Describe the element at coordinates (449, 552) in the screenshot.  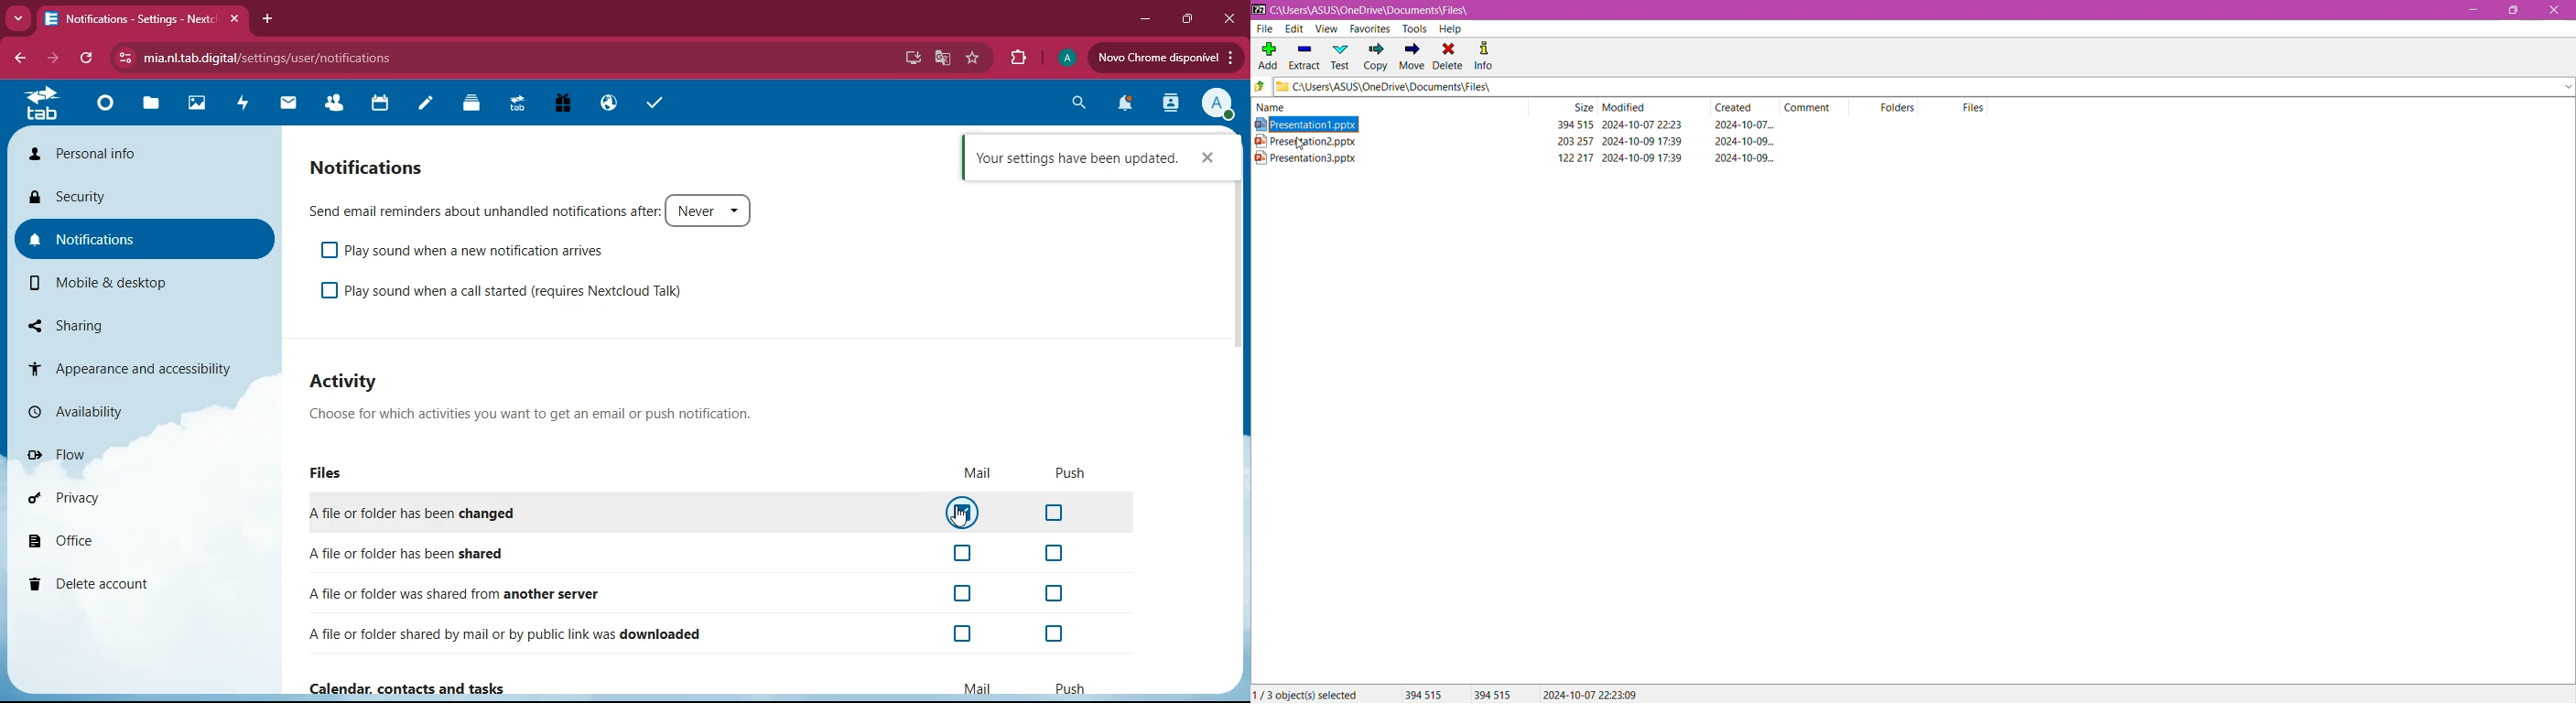
I see `shared` at that location.